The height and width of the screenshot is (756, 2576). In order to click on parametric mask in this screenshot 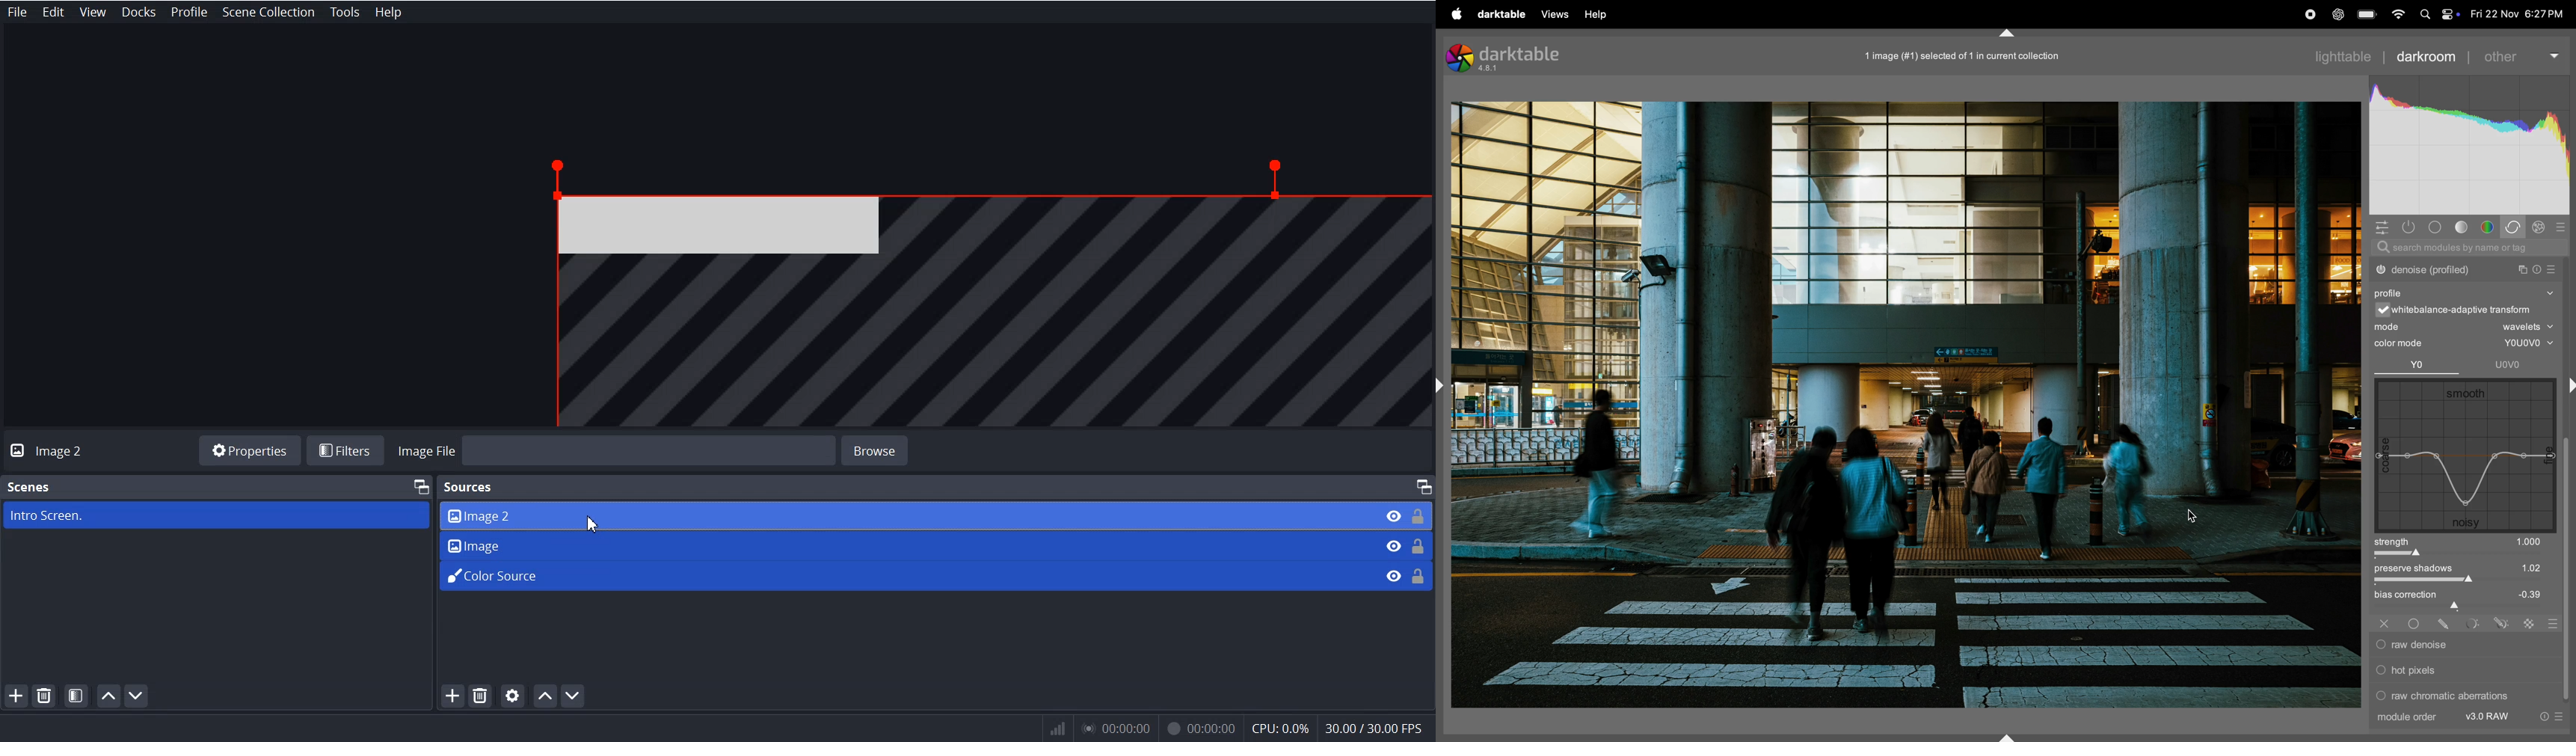, I will do `click(2474, 624)`.